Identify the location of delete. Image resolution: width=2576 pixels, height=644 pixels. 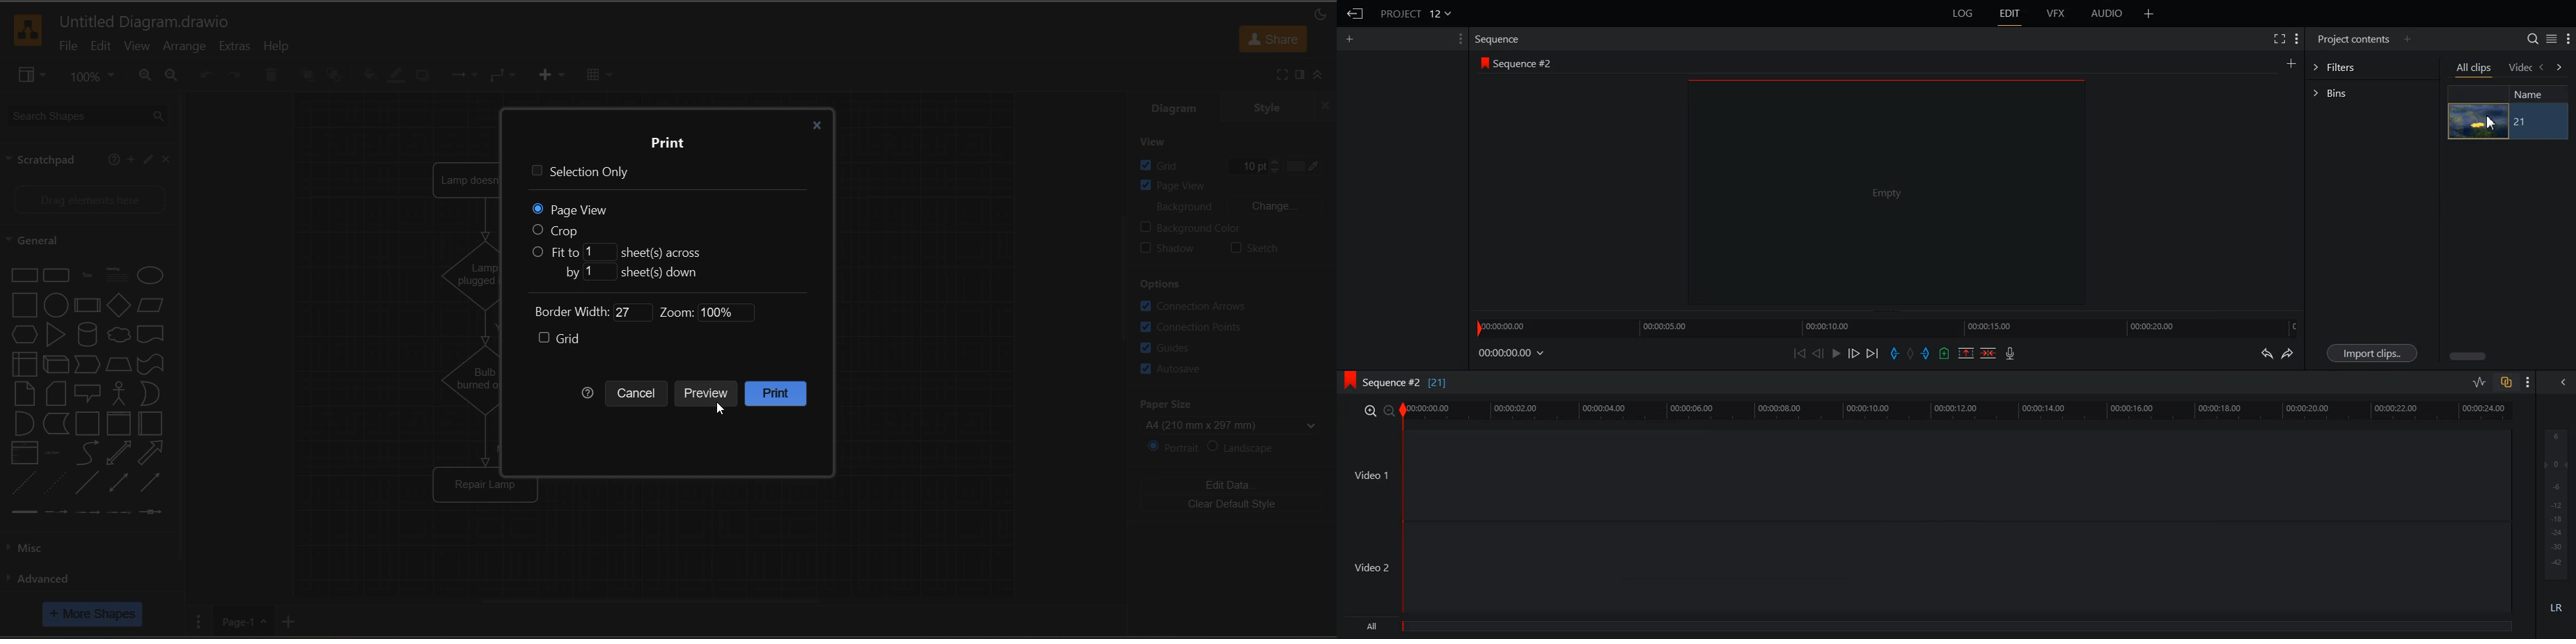
(274, 74).